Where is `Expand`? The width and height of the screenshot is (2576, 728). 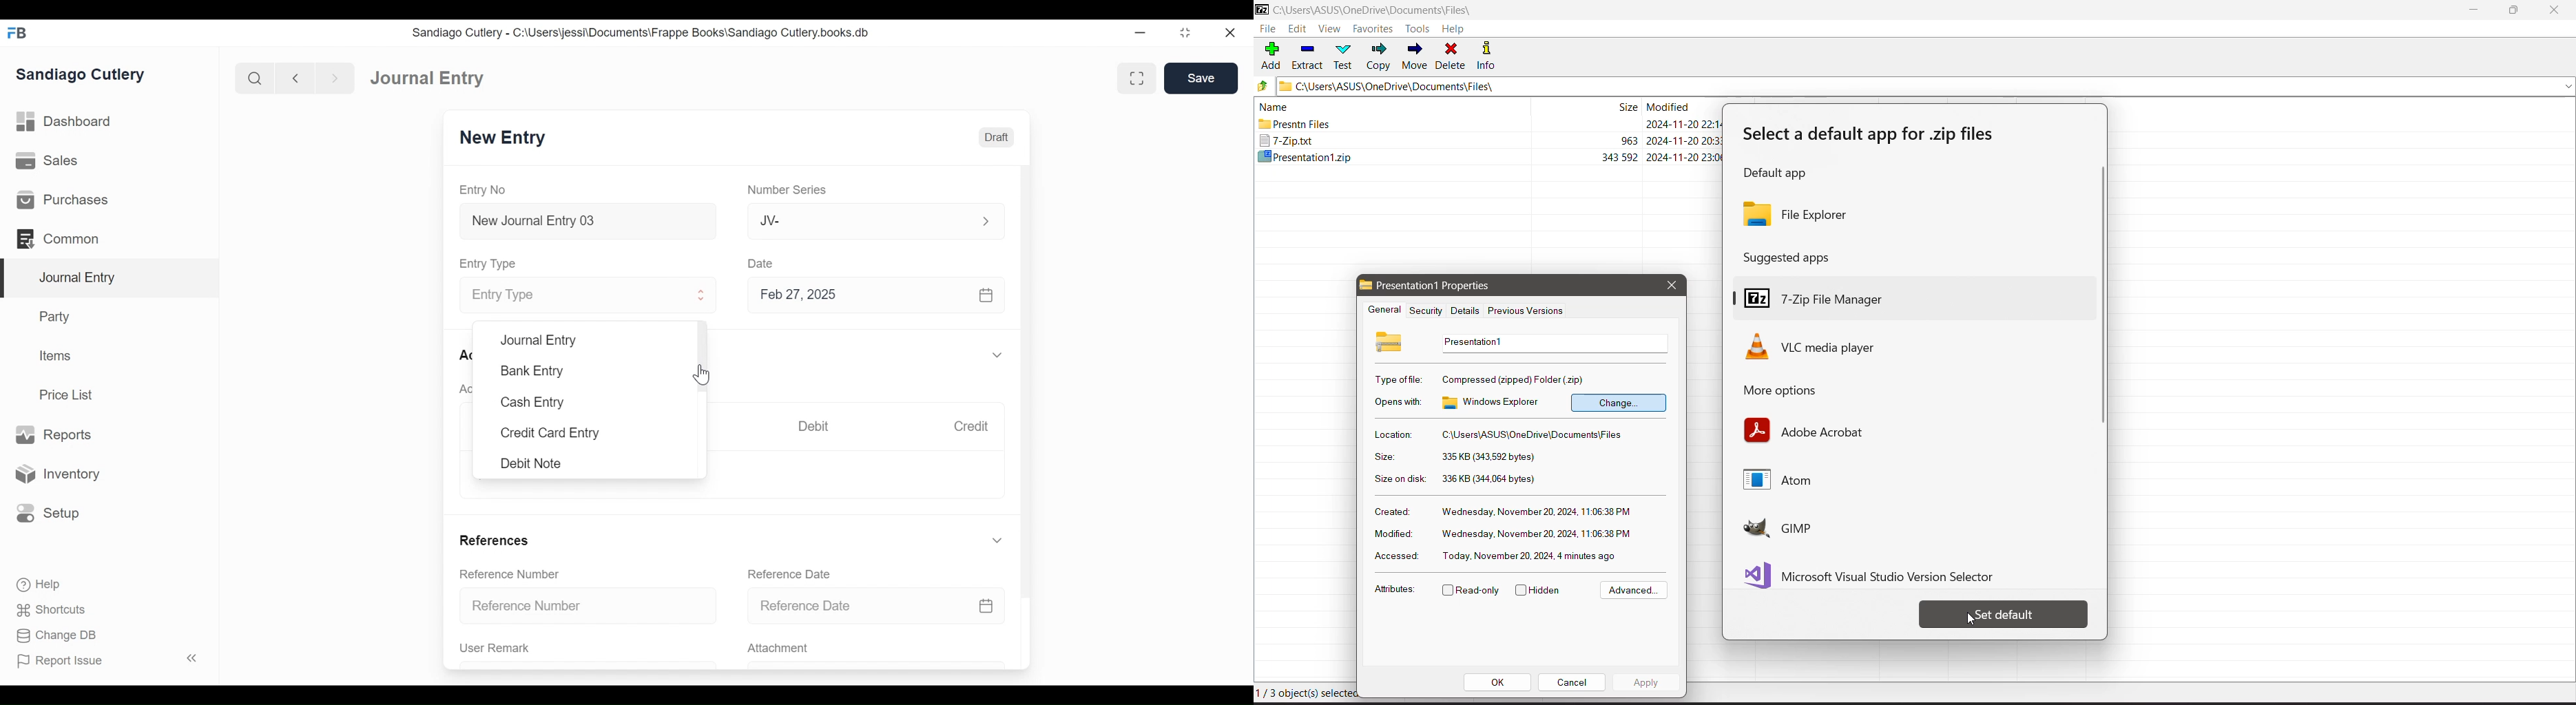
Expand is located at coordinates (999, 354).